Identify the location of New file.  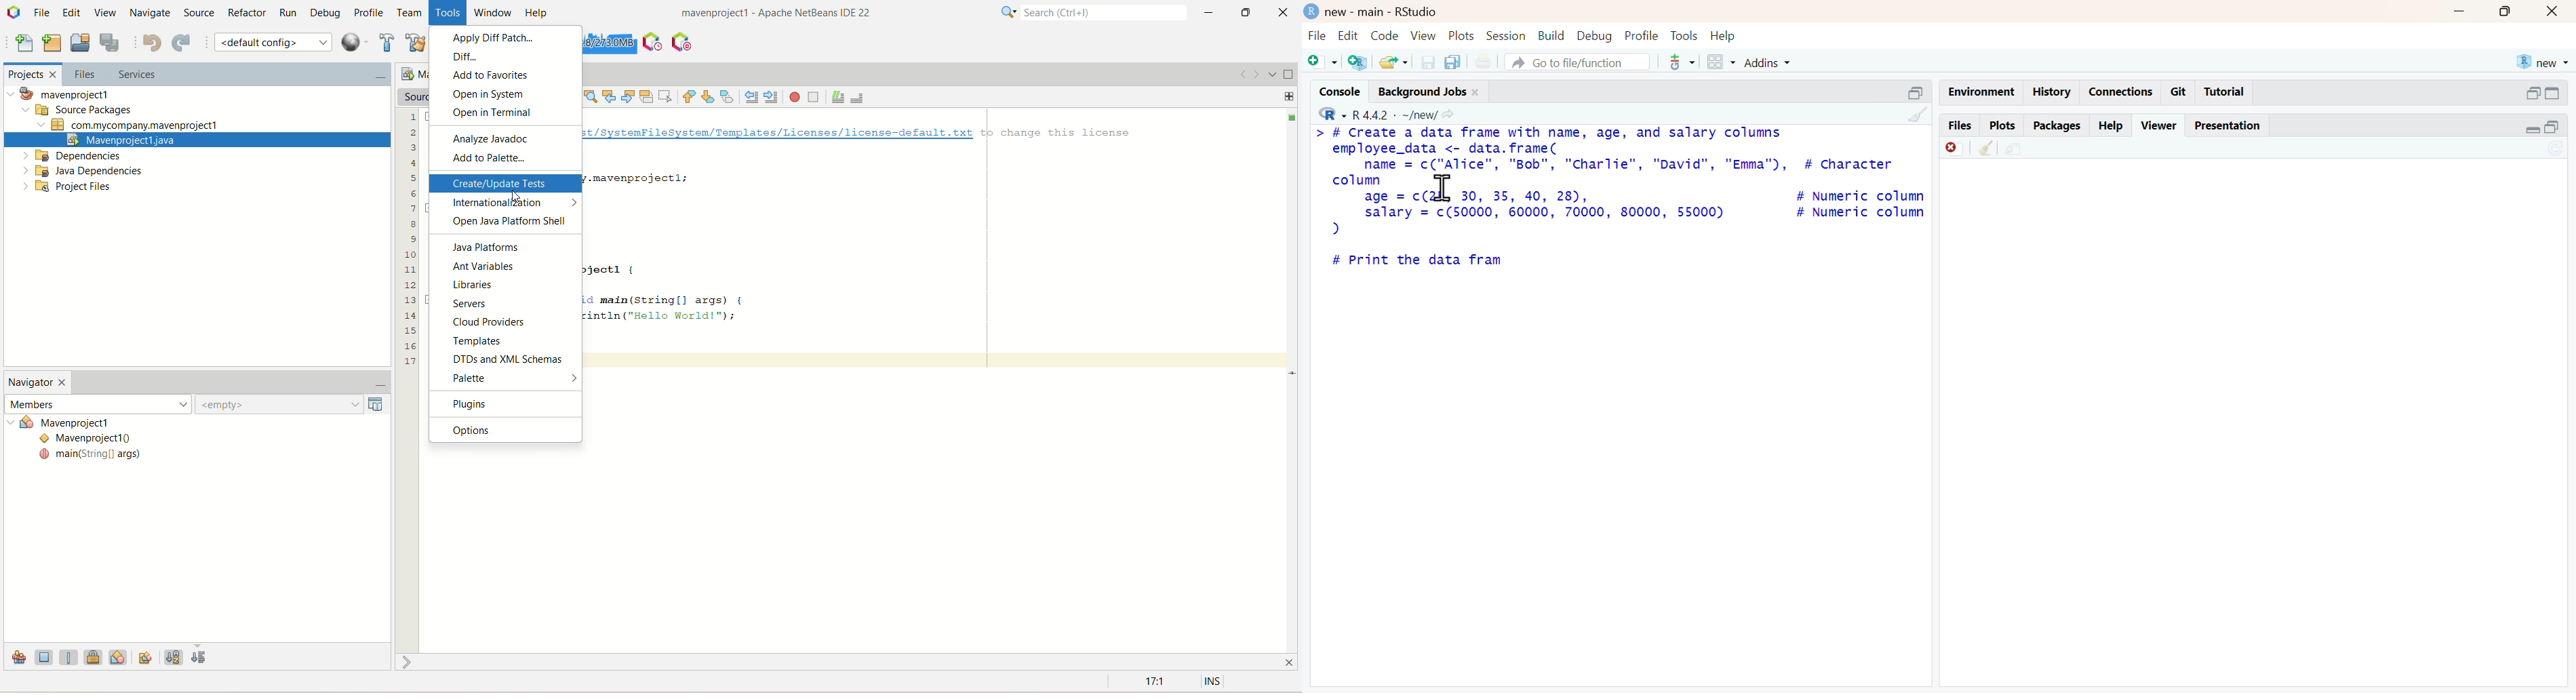
(1321, 64).